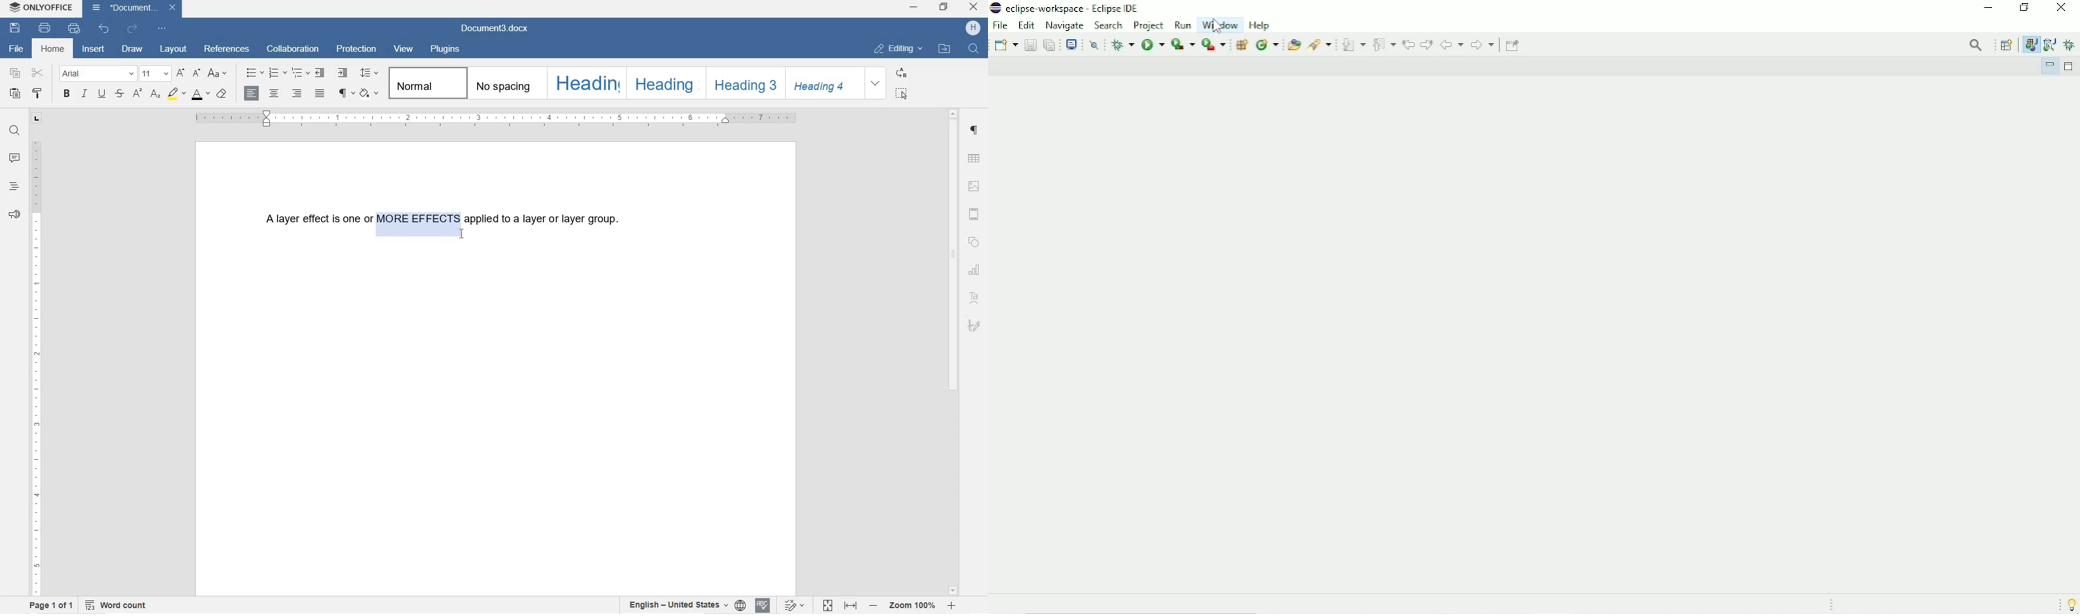 This screenshot has height=616, width=2100. Describe the element at coordinates (1452, 45) in the screenshot. I see `Back` at that location.